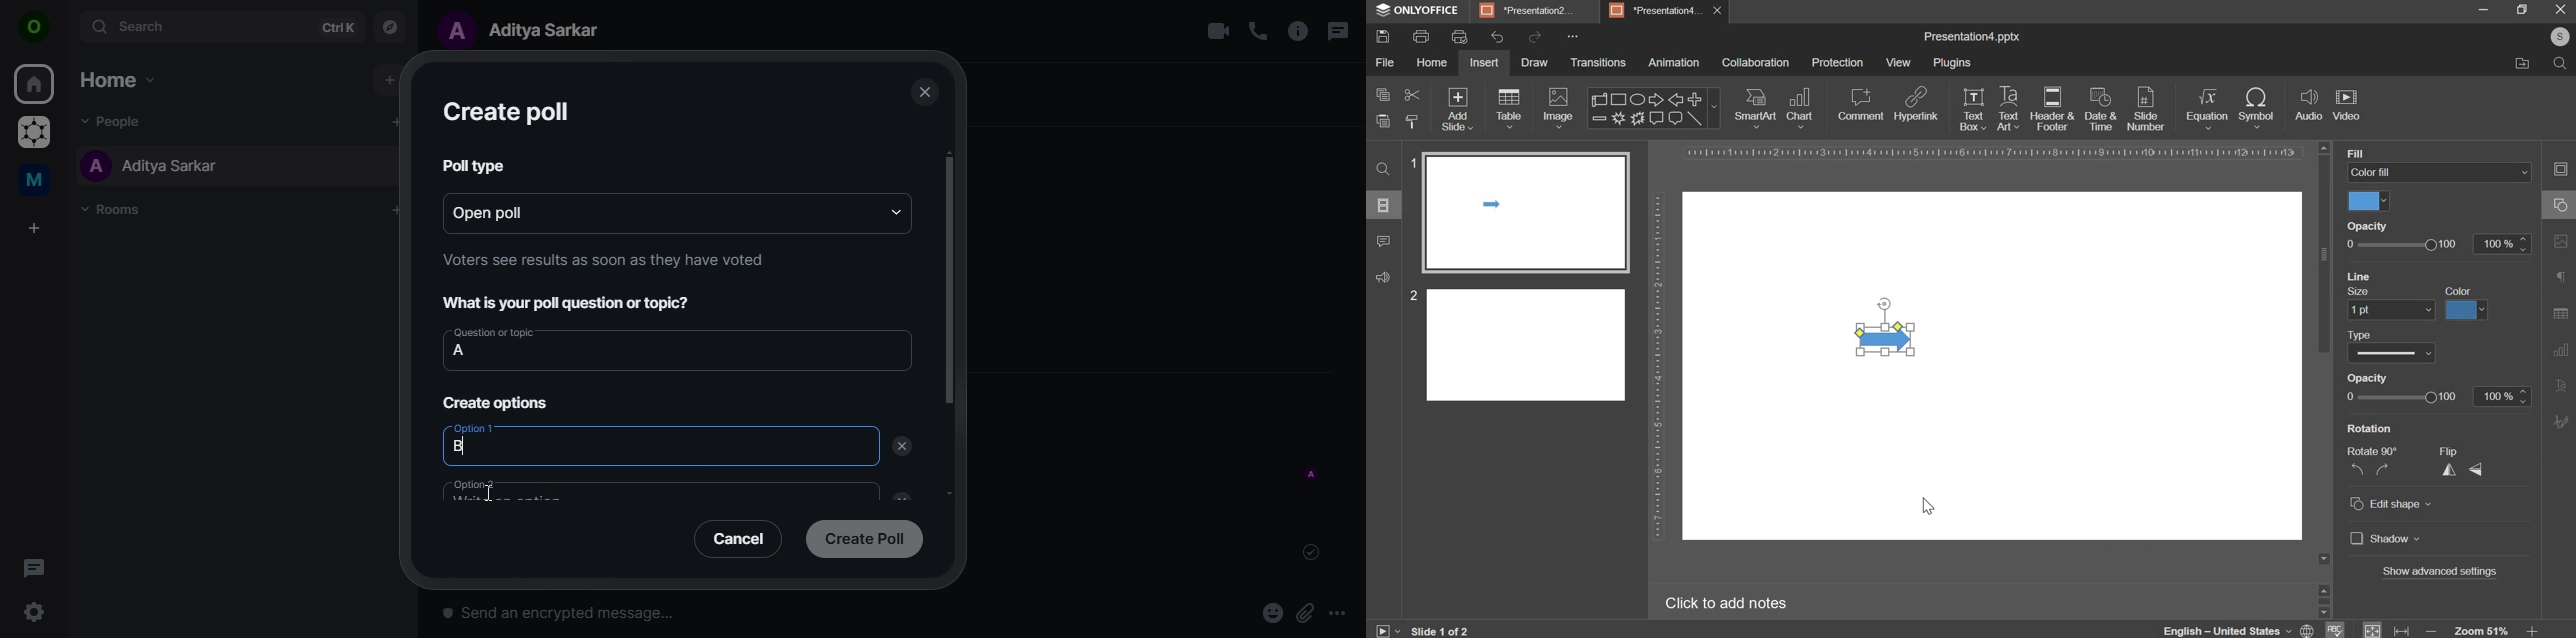 Image resolution: width=2576 pixels, height=644 pixels. I want to click on Click to add notes, so click(1730, 605).